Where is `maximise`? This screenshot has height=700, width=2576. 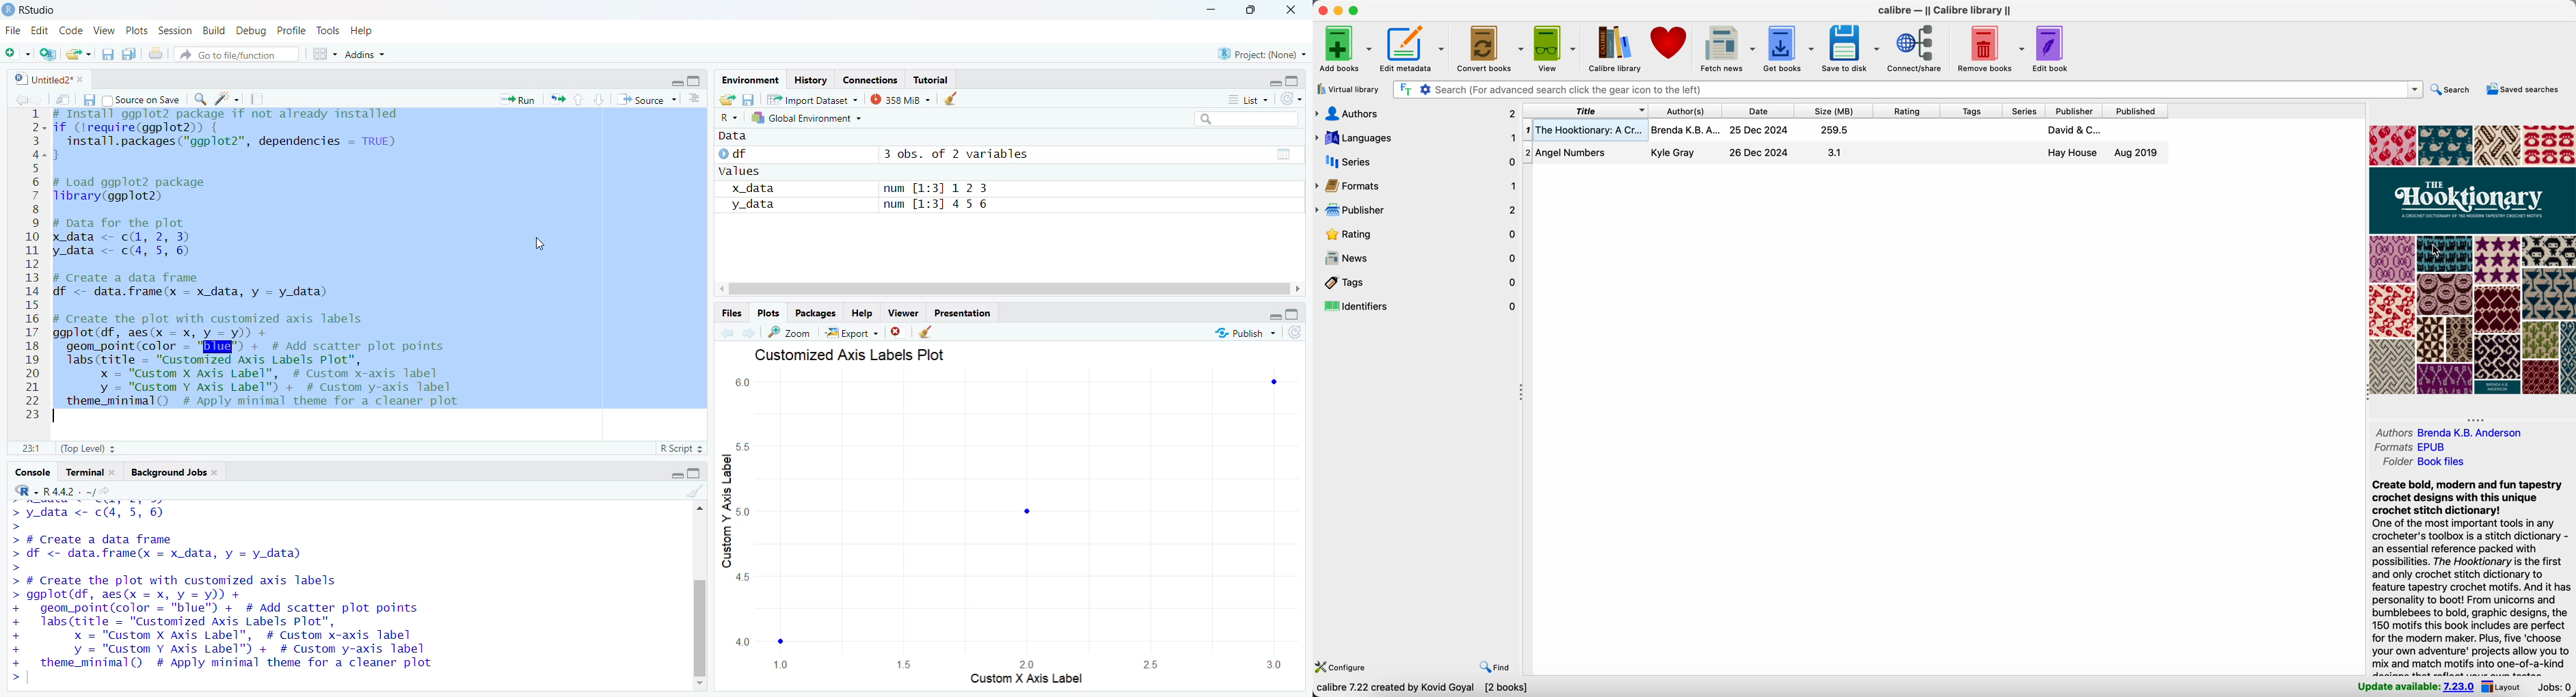 maximise is located at coordinates (1298, 79).